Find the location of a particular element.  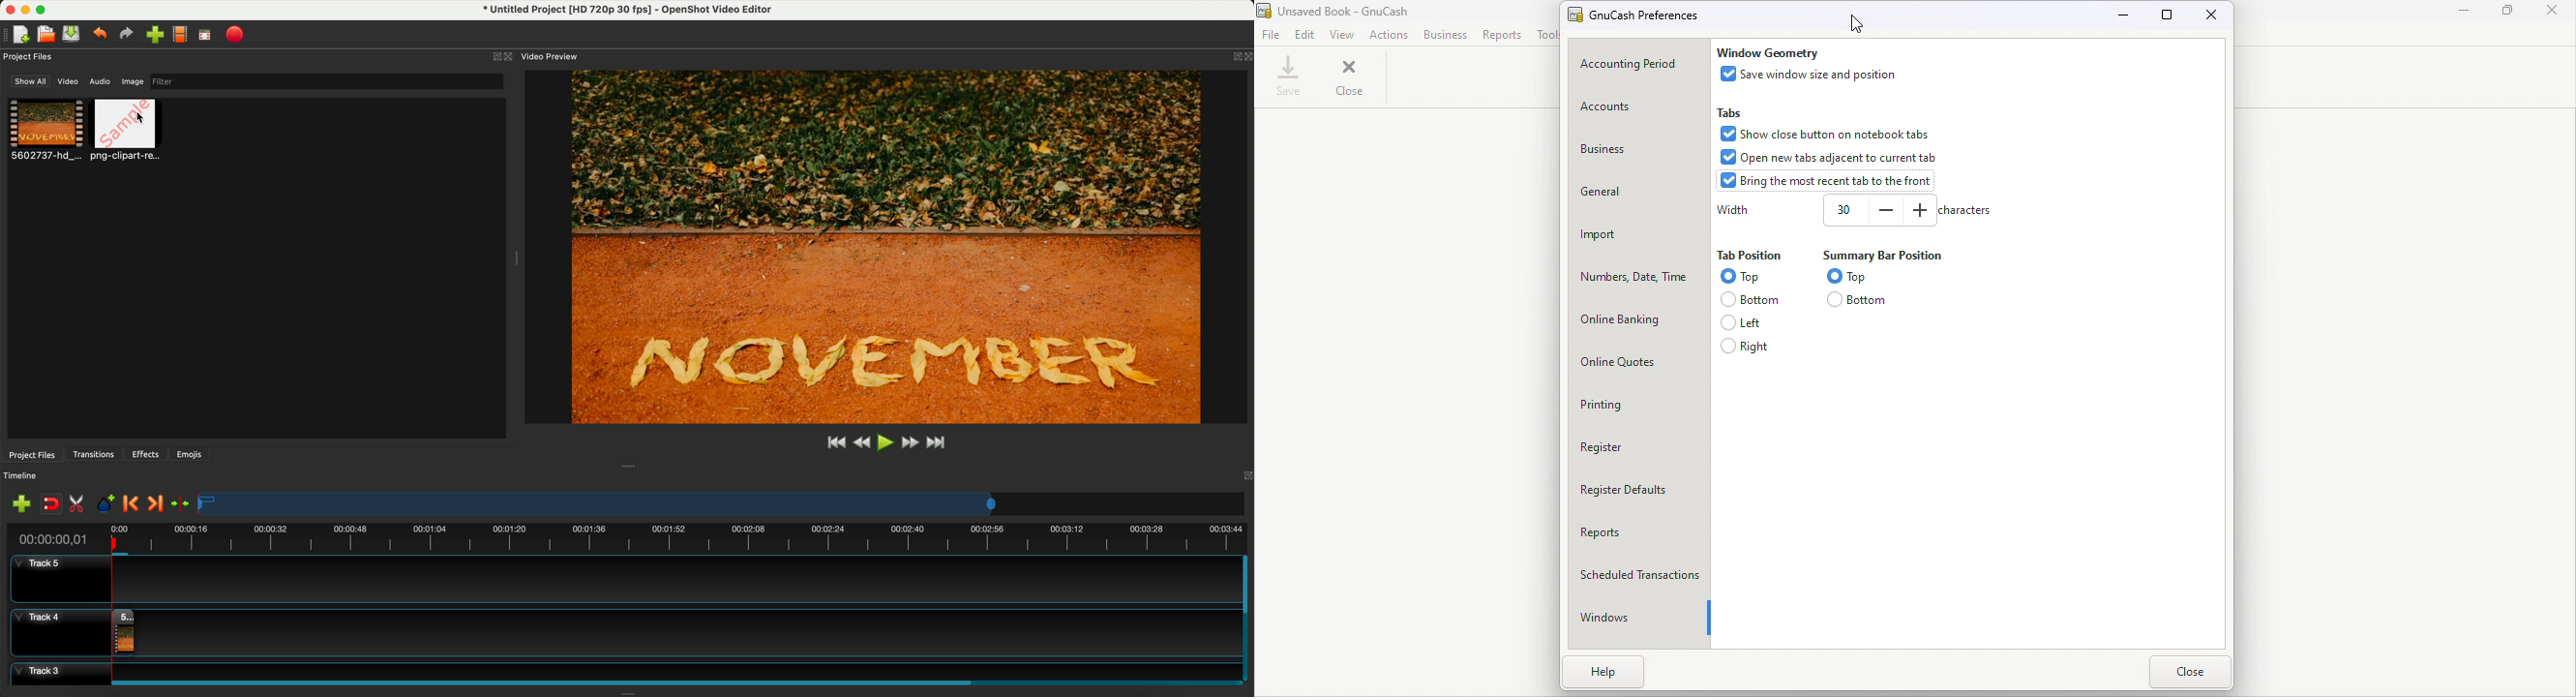

Reports is located at coordinates (1503, 34).